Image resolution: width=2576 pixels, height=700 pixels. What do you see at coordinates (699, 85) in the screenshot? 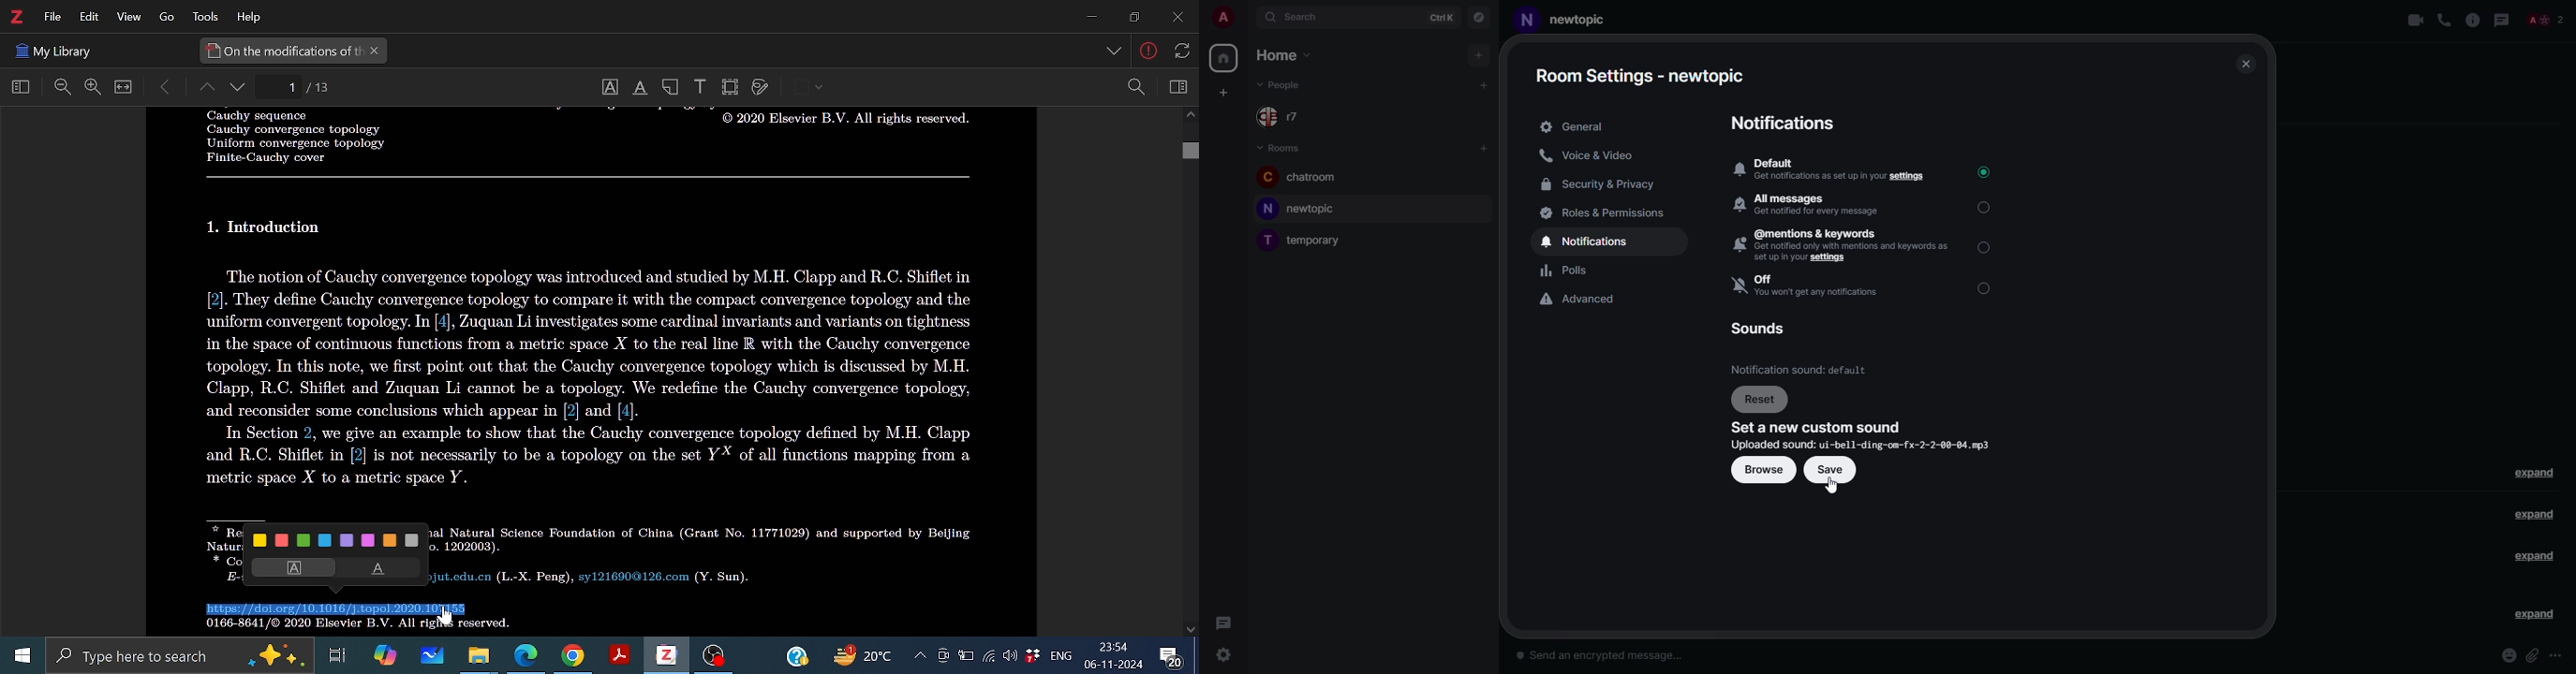
I see `Add text` at bounding box center [699, 85].